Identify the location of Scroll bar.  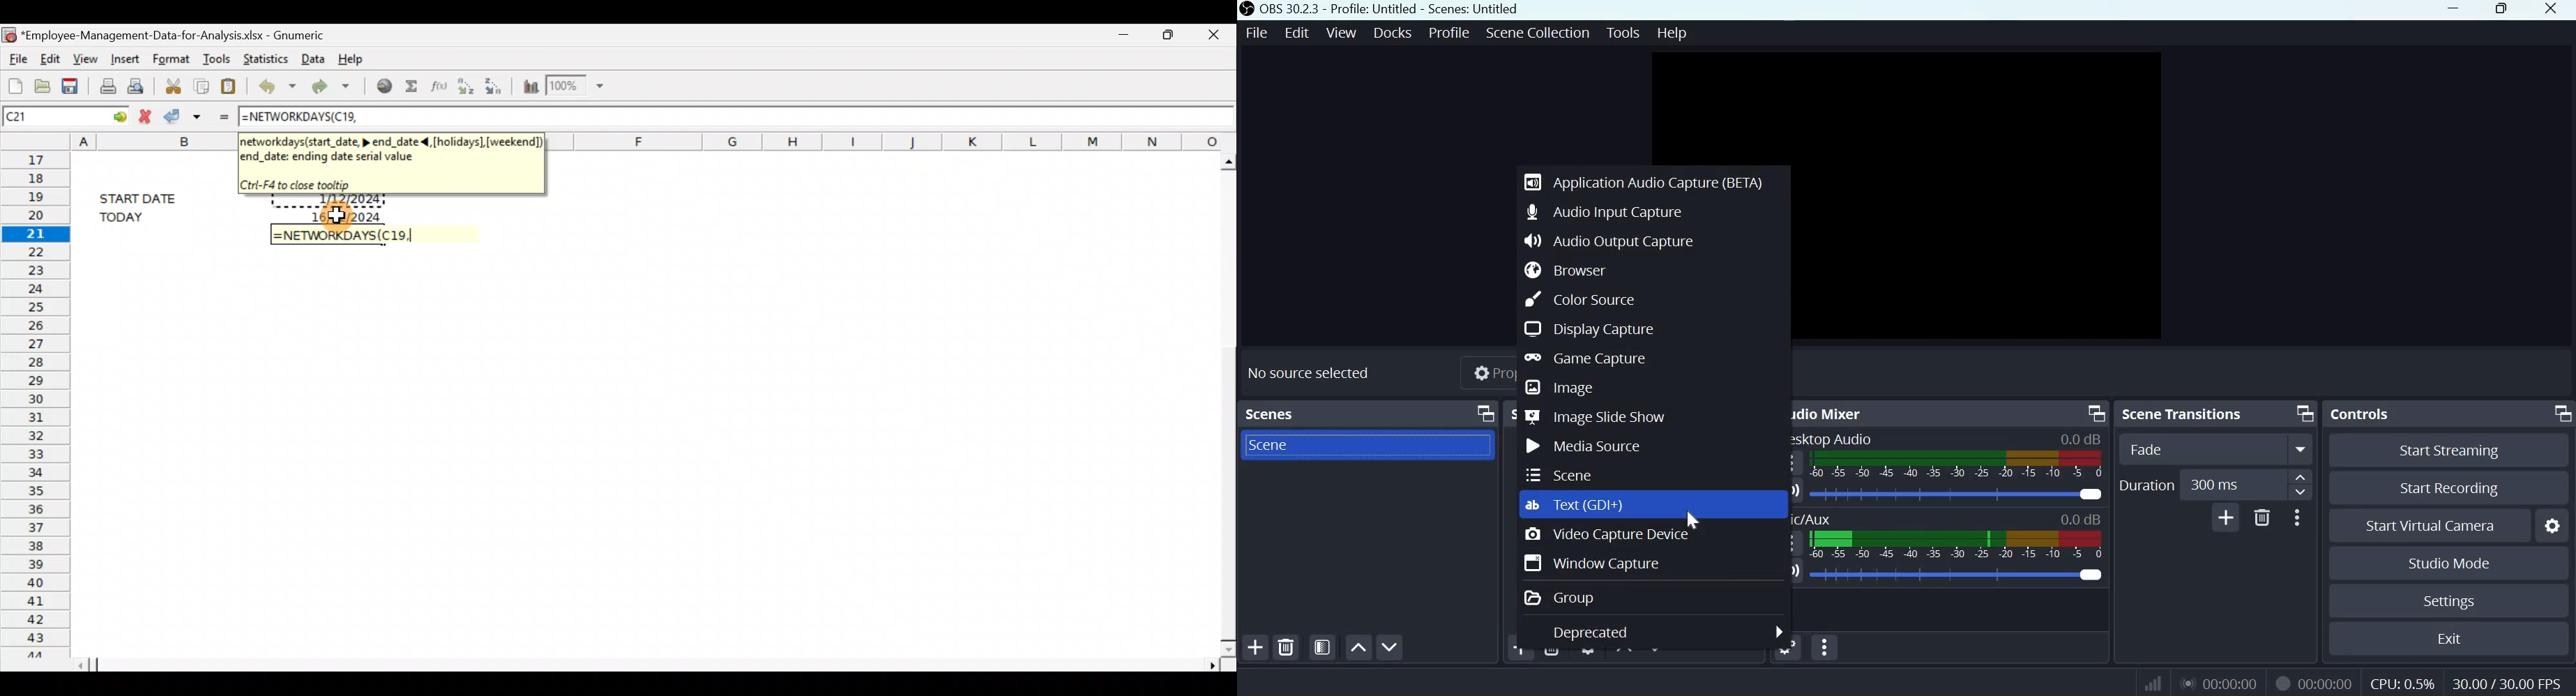
(1223, 401).